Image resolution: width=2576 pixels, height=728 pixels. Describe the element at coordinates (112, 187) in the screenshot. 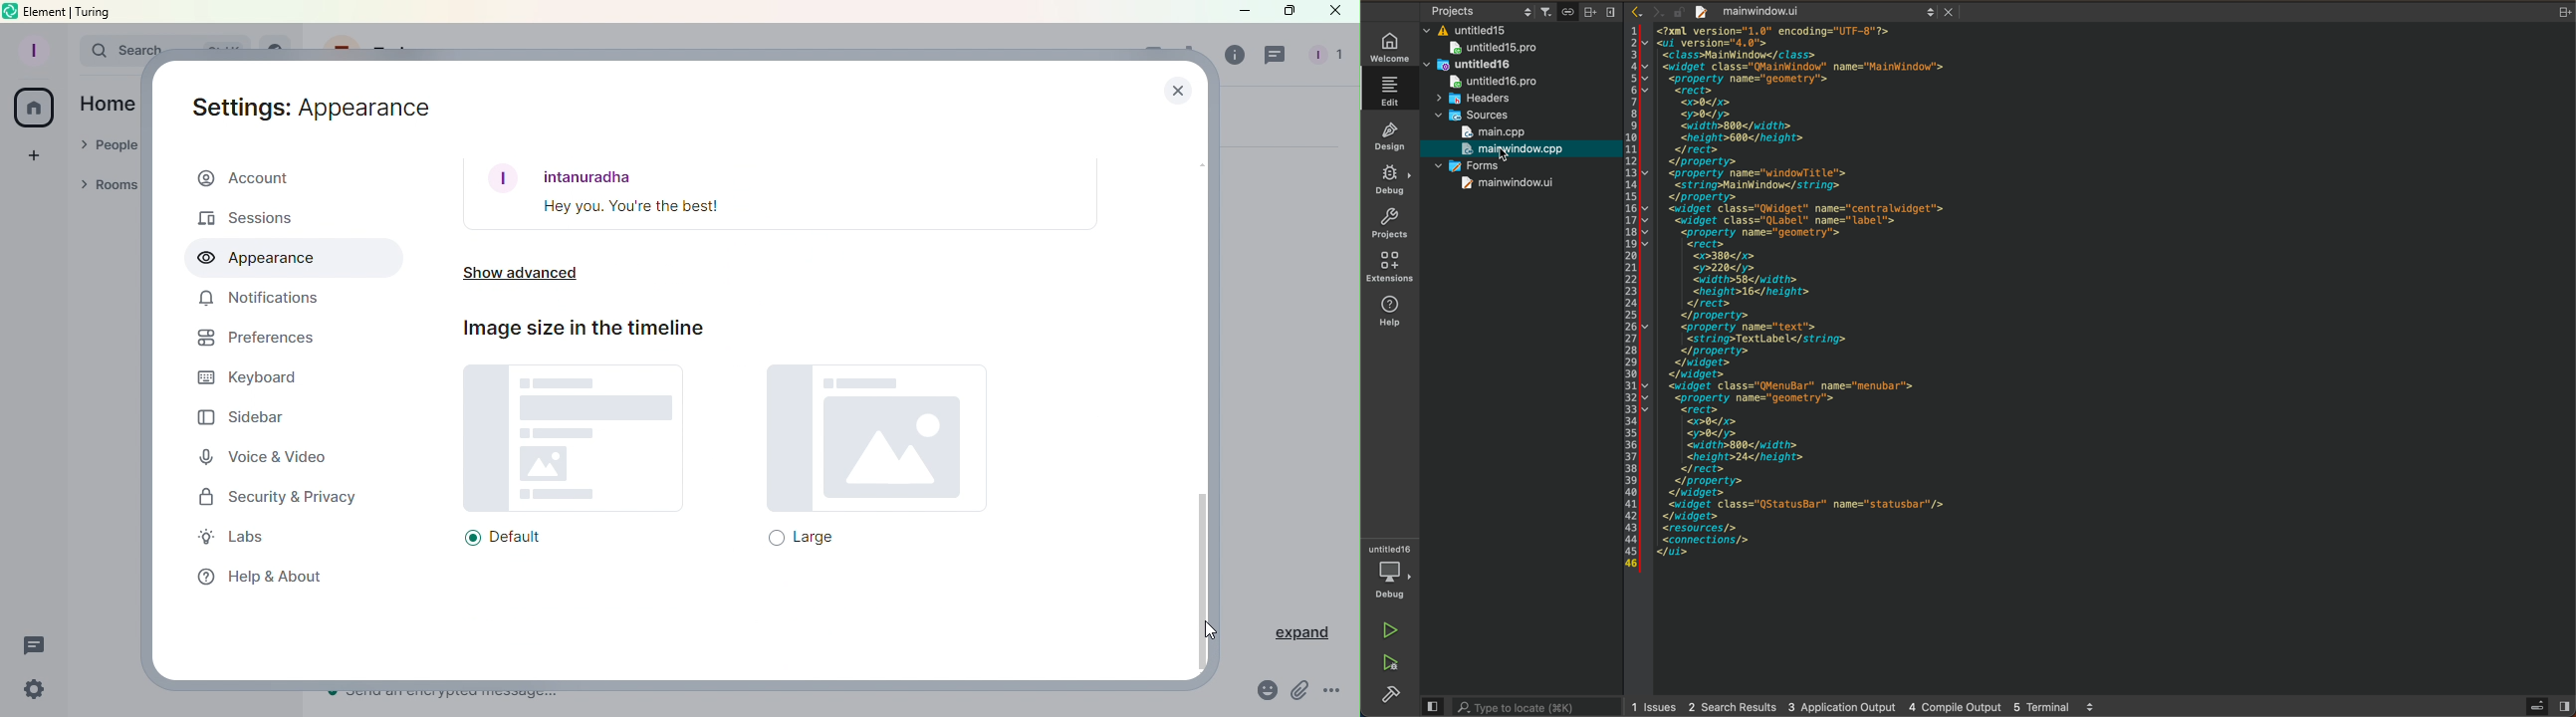

I see `Rooms` at that location.